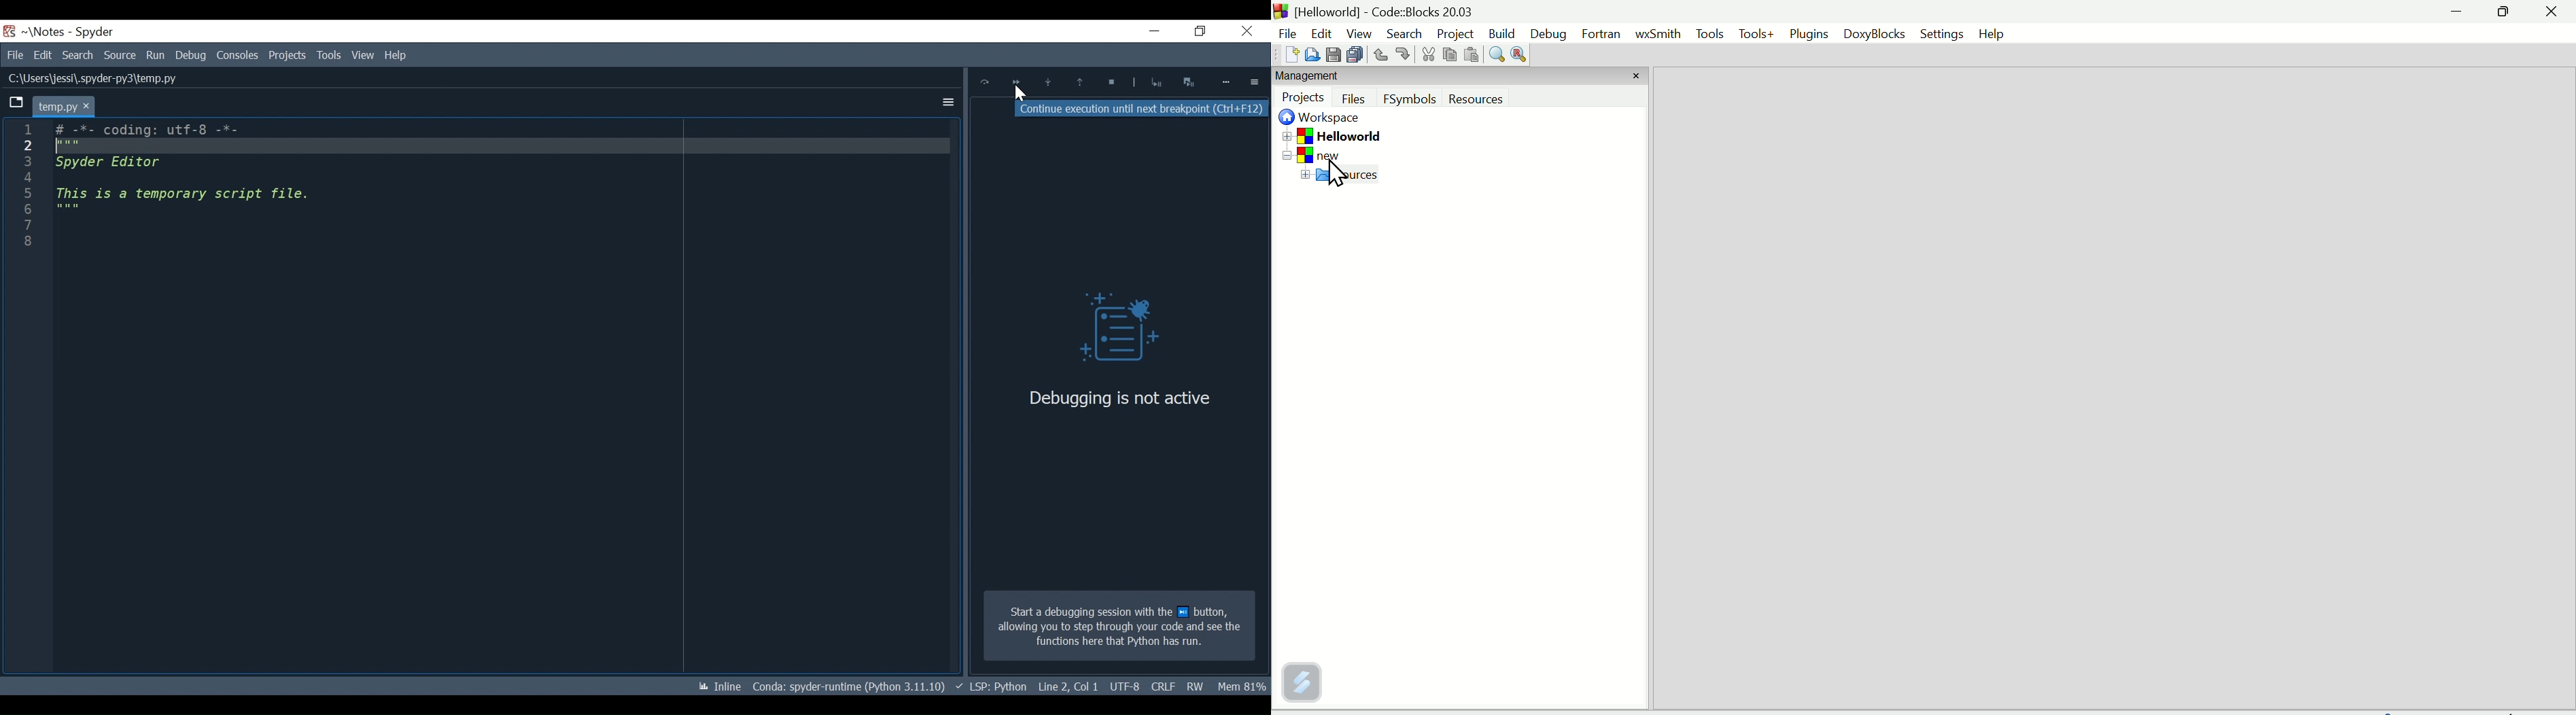 Image resolution: width=2576 pixels, height=728 pixels. I want to click on Close, so click(1244, 32).